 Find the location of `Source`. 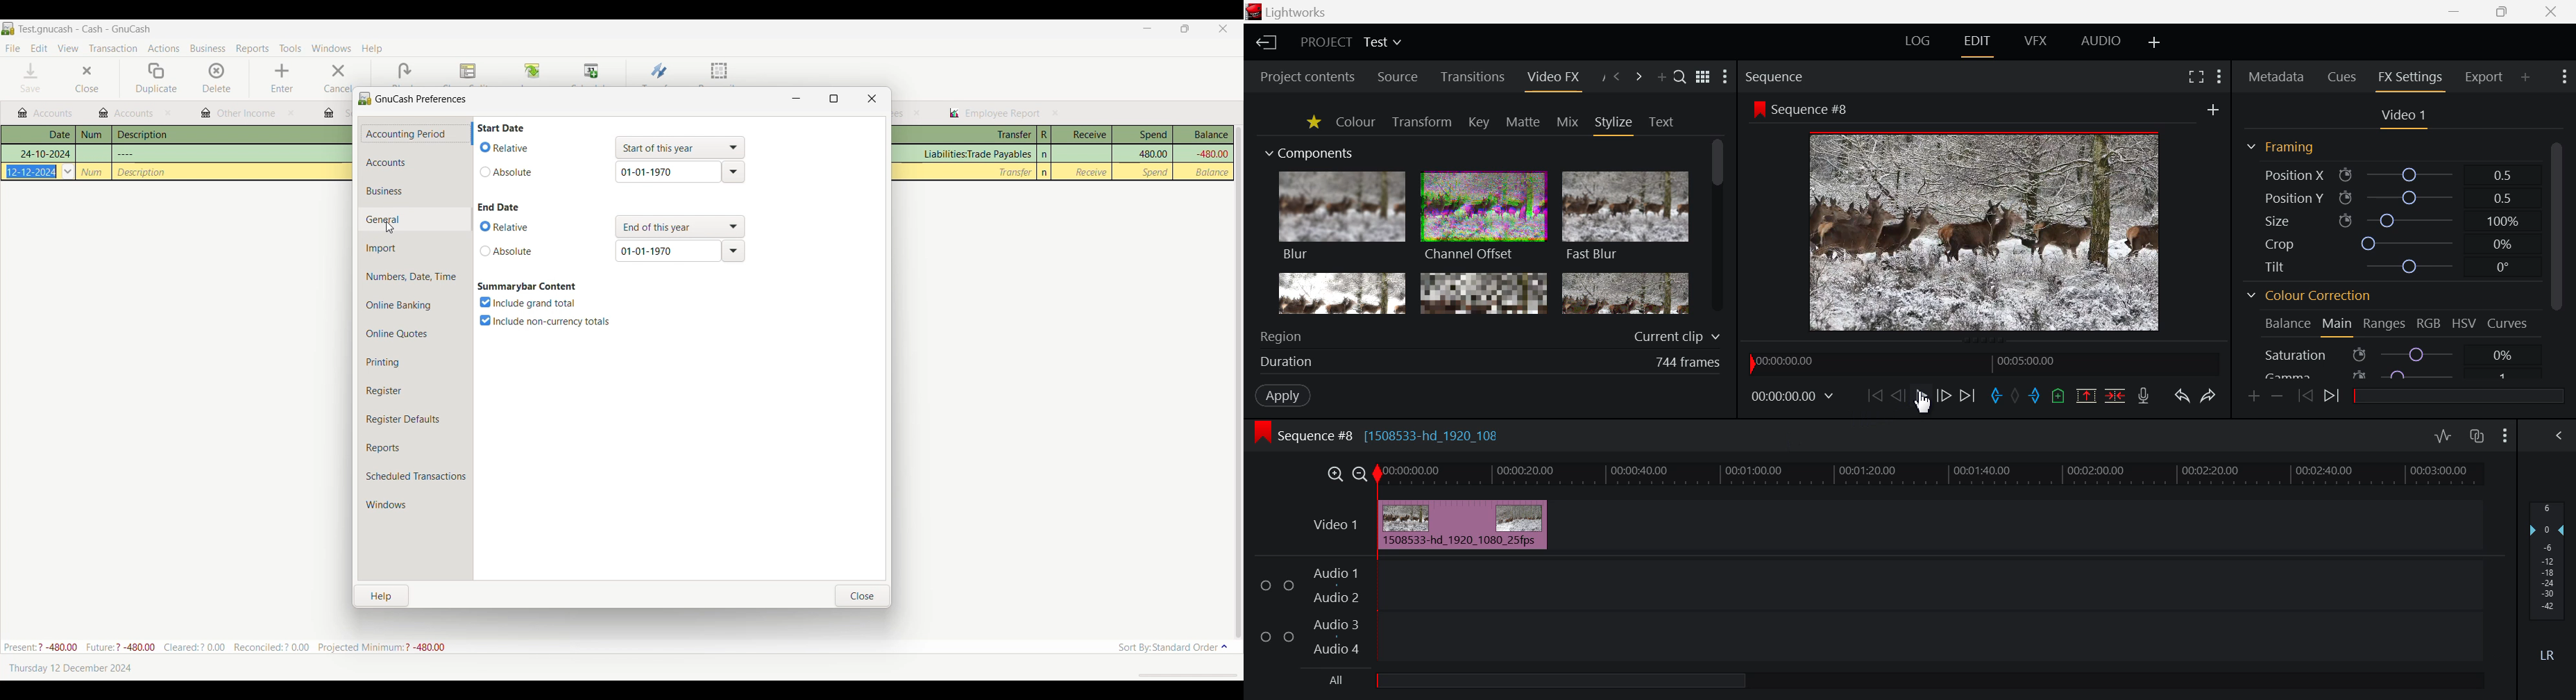

Source is located at coordinates (1398, 76).